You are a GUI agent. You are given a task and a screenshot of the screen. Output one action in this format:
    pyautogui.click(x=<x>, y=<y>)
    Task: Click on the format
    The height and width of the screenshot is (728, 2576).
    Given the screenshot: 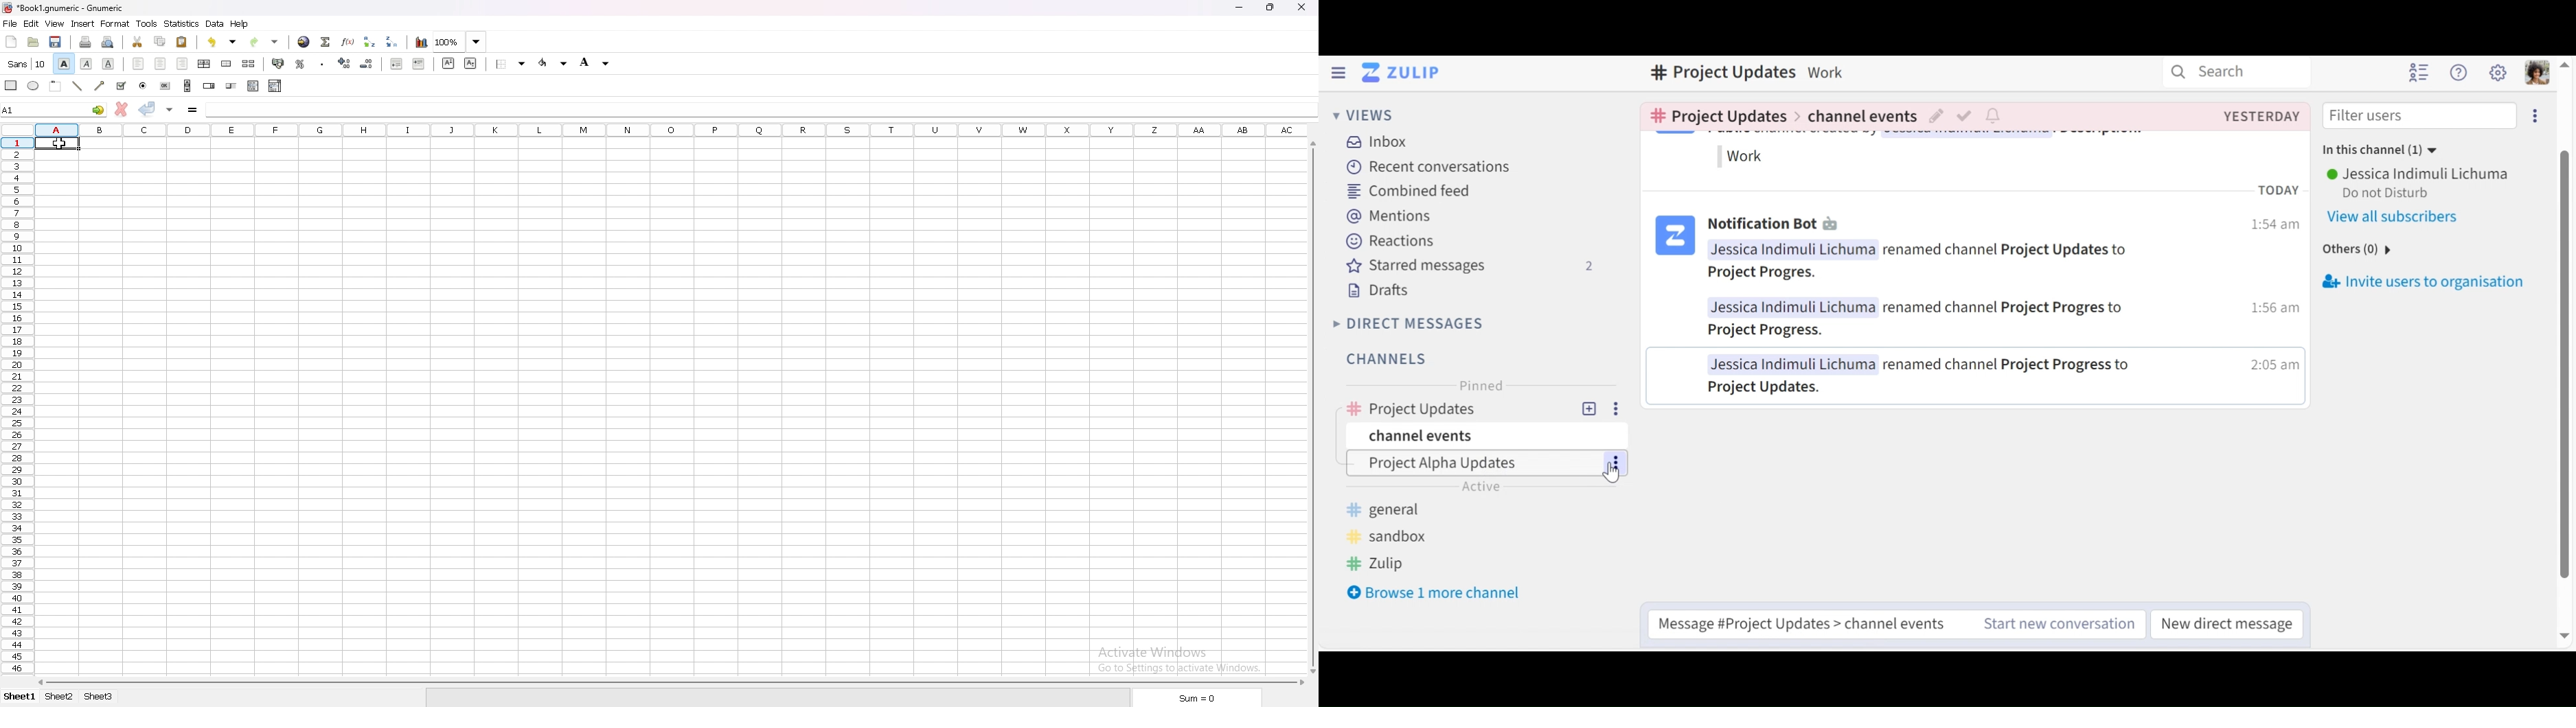 What is the action you would take?
    pyautogui.click(x=116, y=23)
    